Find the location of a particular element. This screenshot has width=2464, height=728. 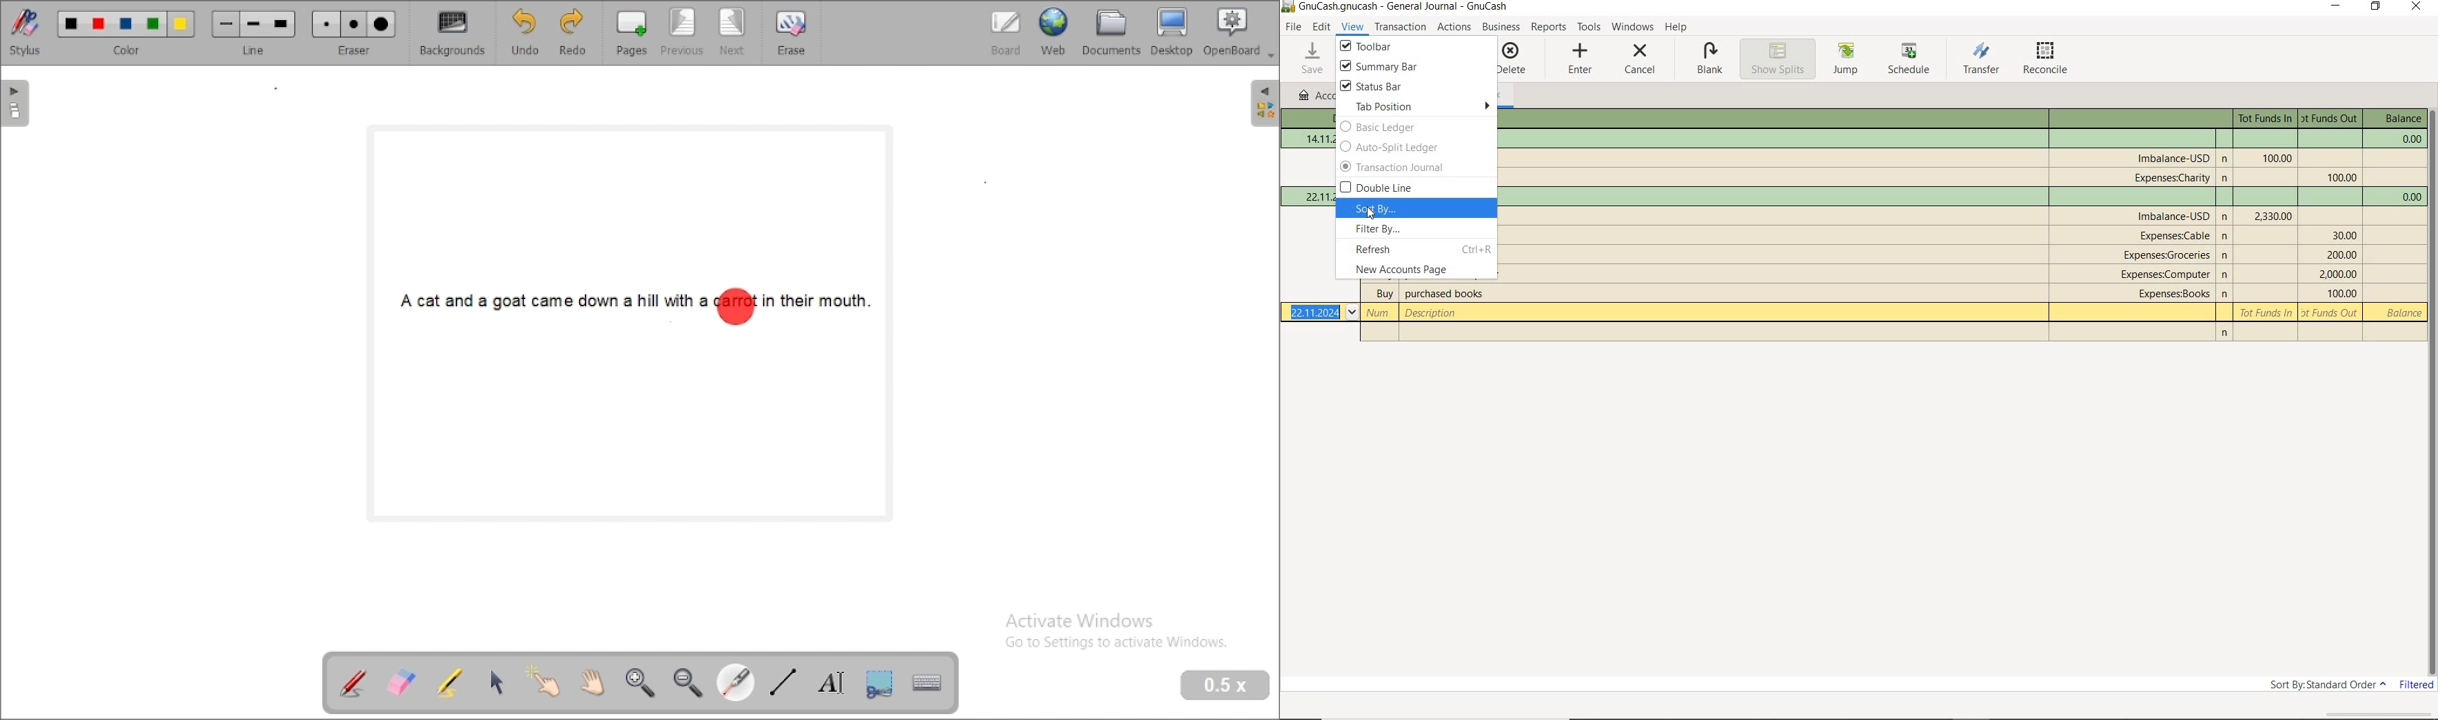

sort by is located at coordinates (1419, 209).